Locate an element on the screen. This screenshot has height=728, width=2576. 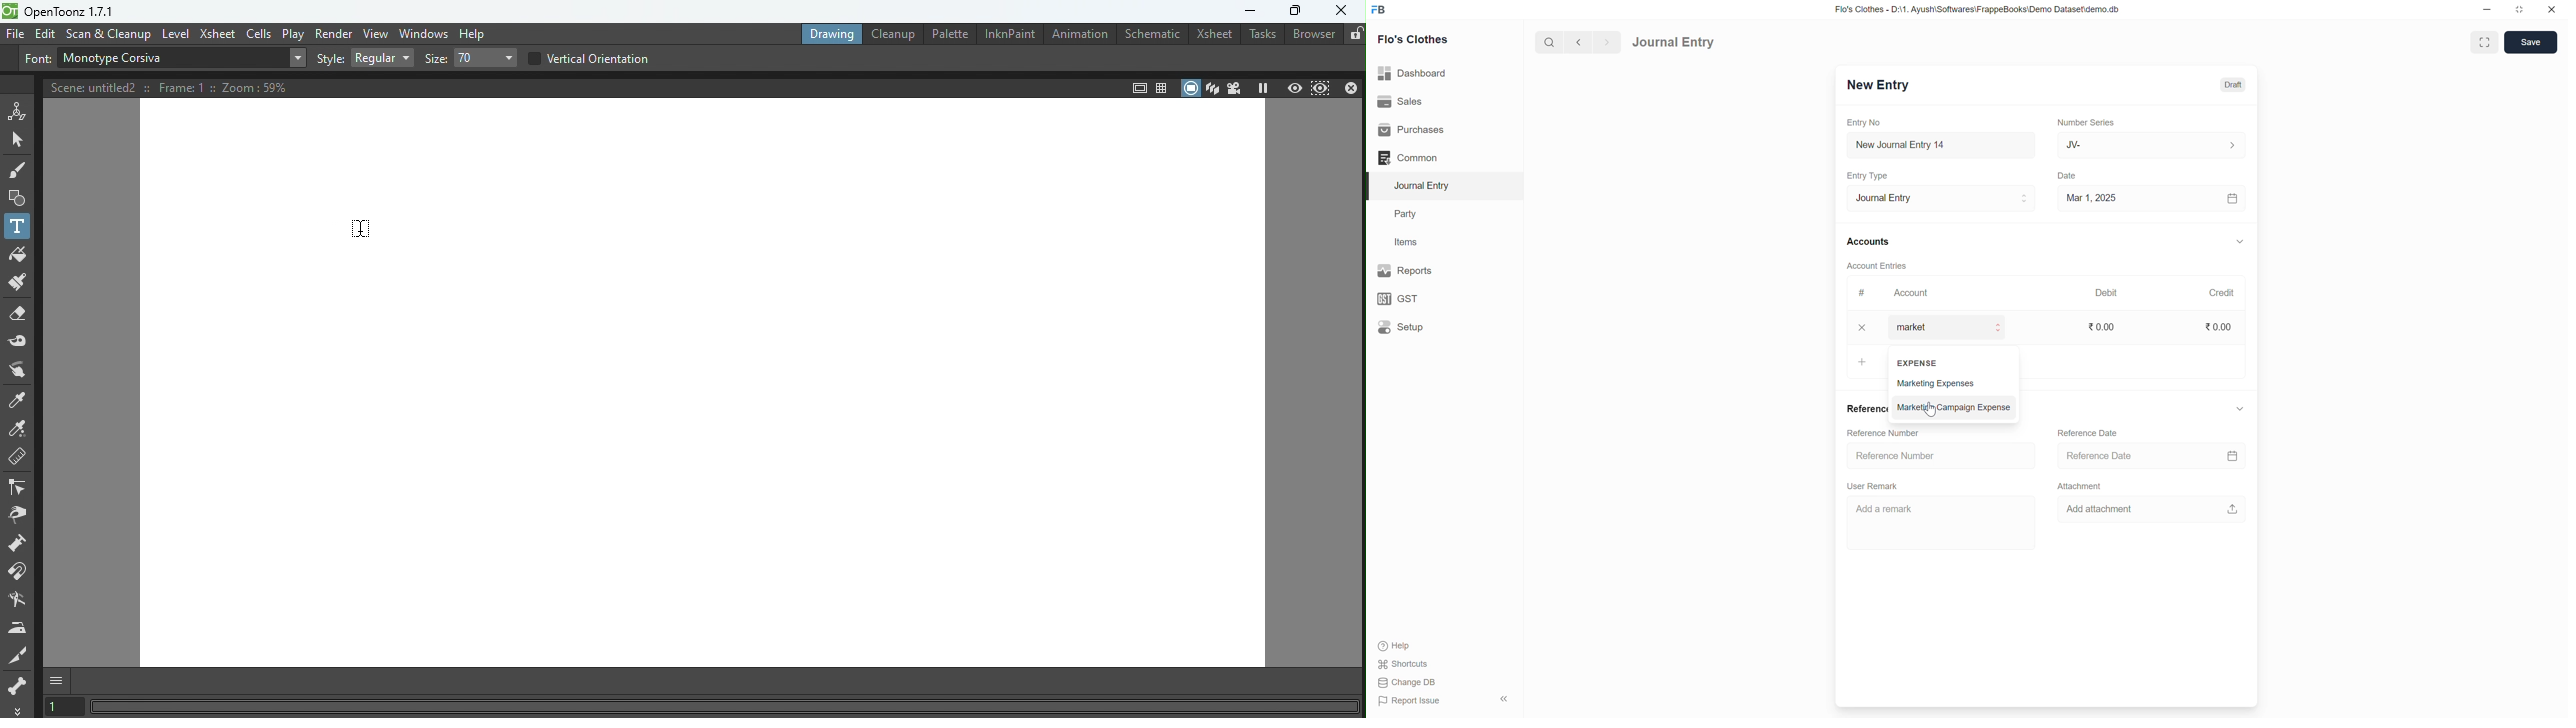
Journal Entry is located at coordinates (1426, 185).